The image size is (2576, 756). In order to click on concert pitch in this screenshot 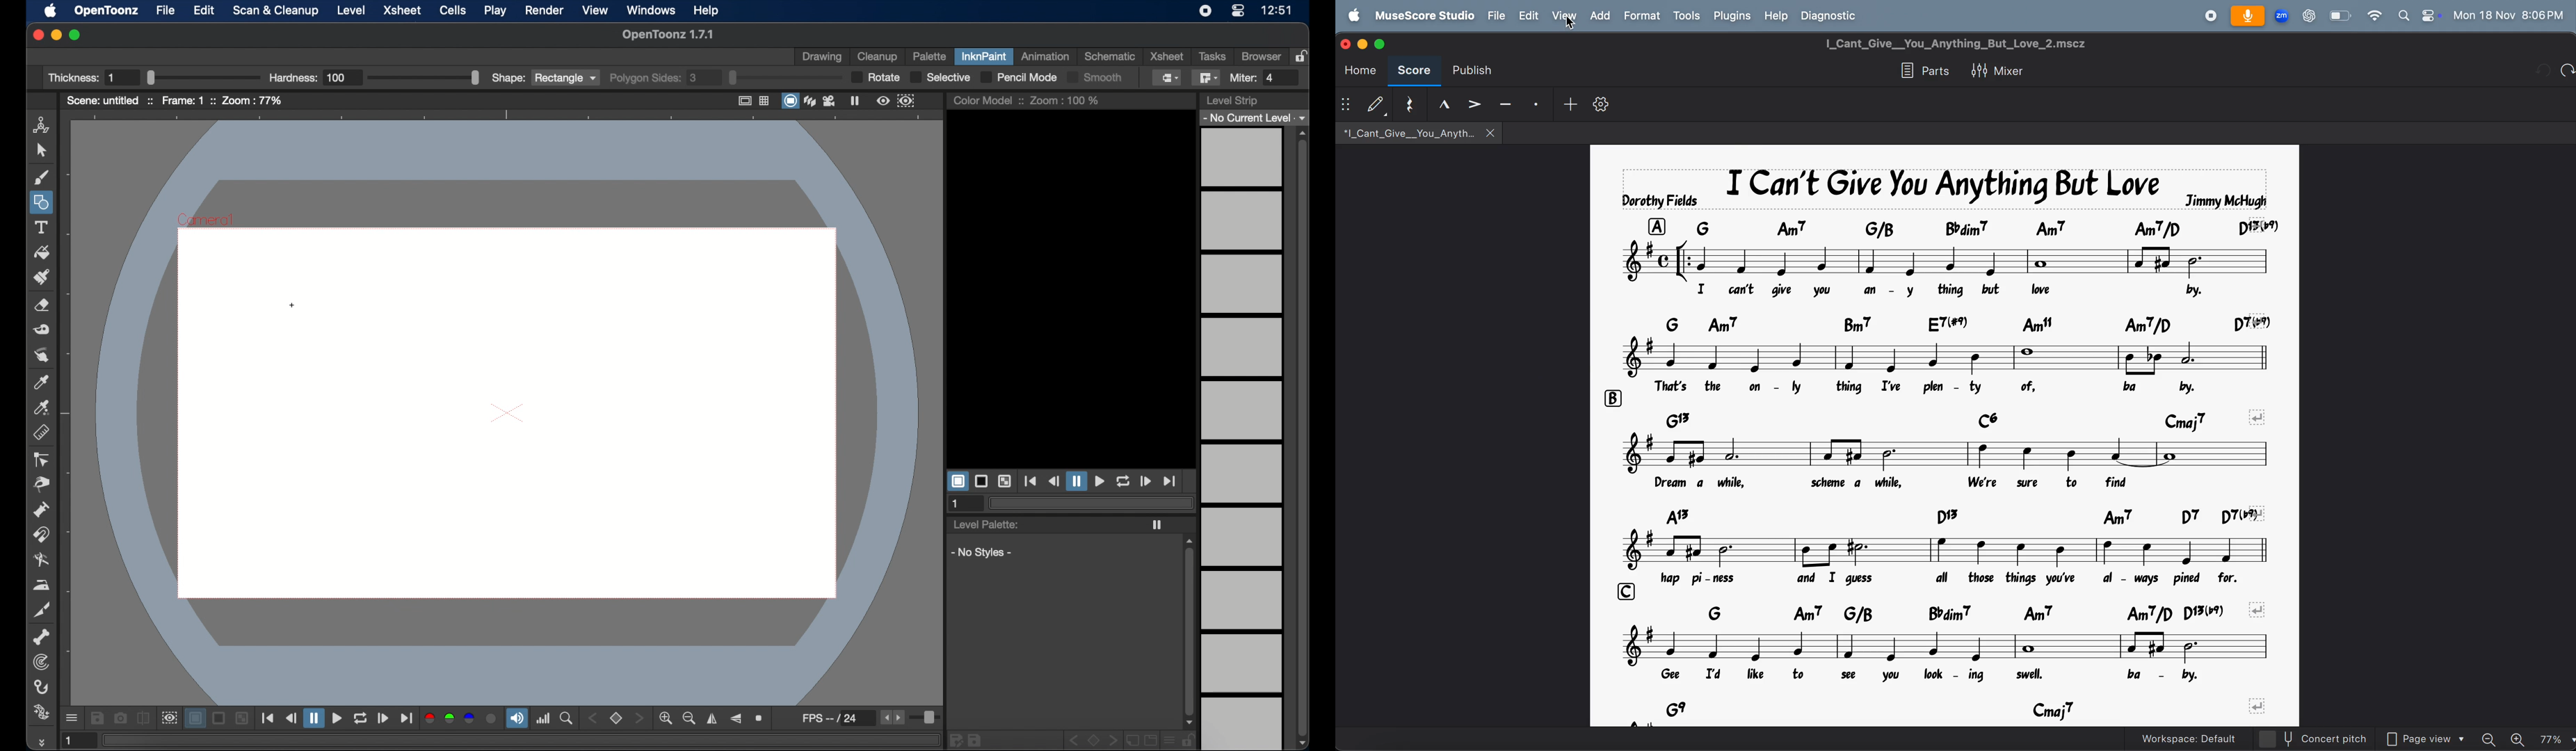, I will do `click(2326, 740)`.